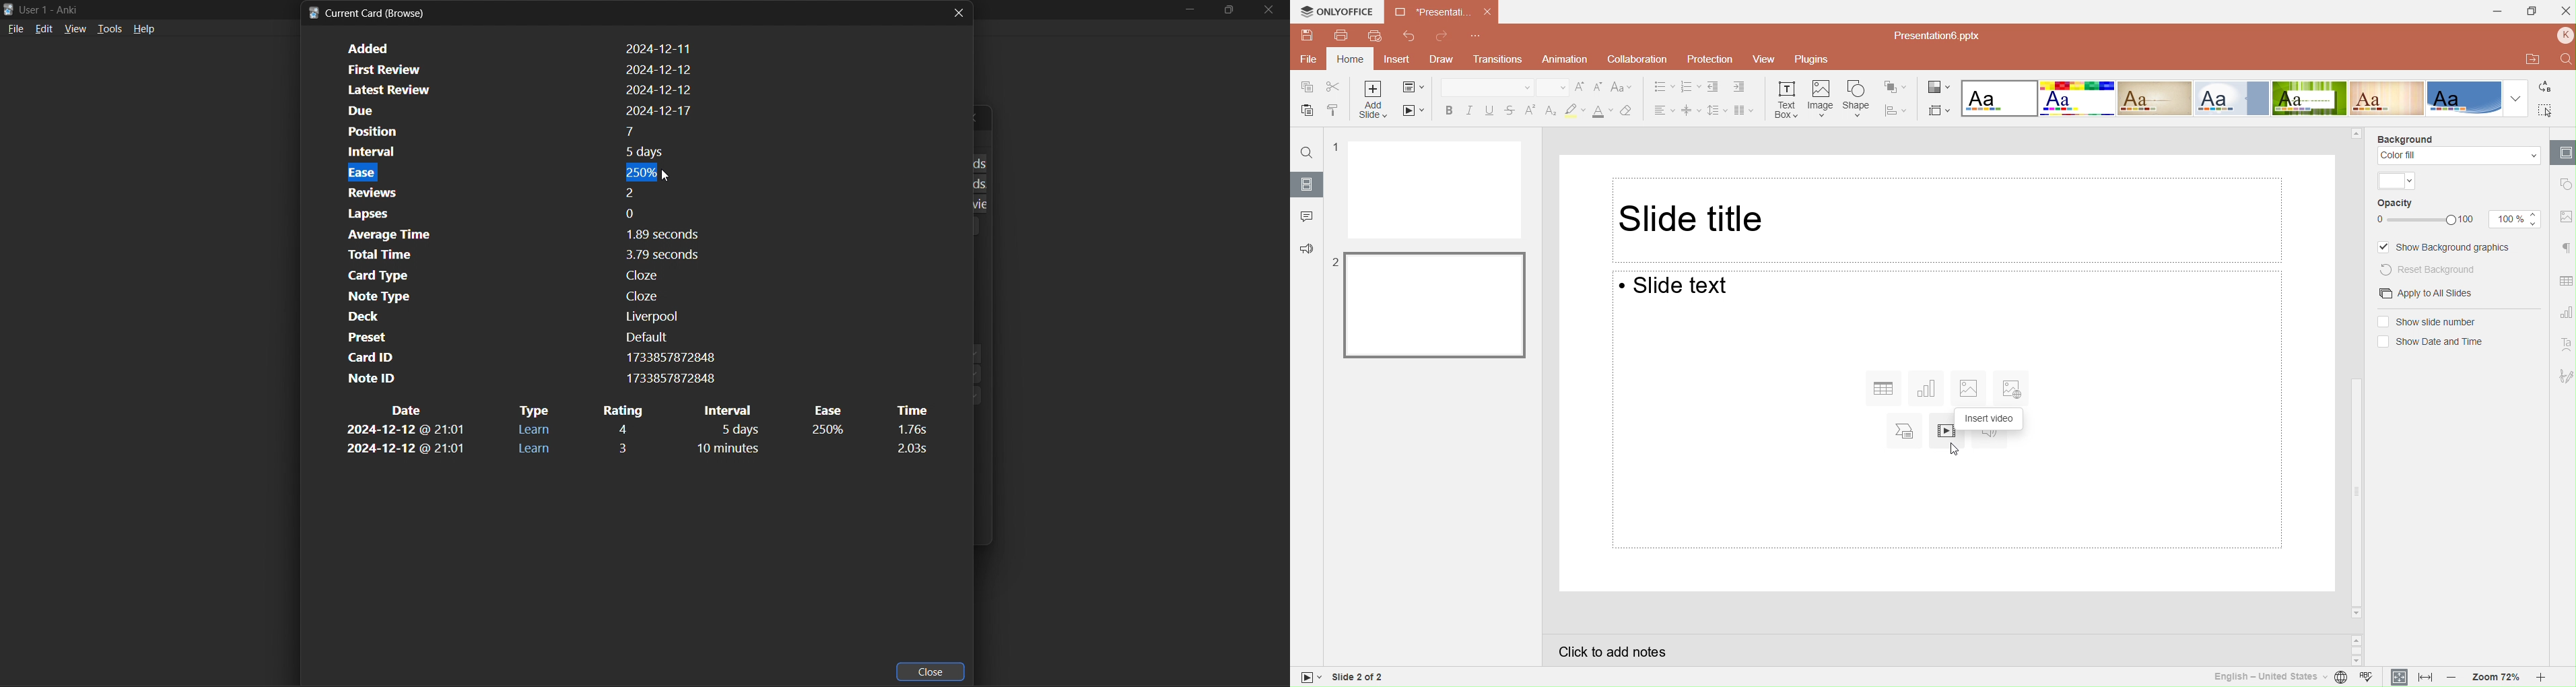 The height and width of the screenshot is (700, 2576). I want to click on interval, so click(734, 410).